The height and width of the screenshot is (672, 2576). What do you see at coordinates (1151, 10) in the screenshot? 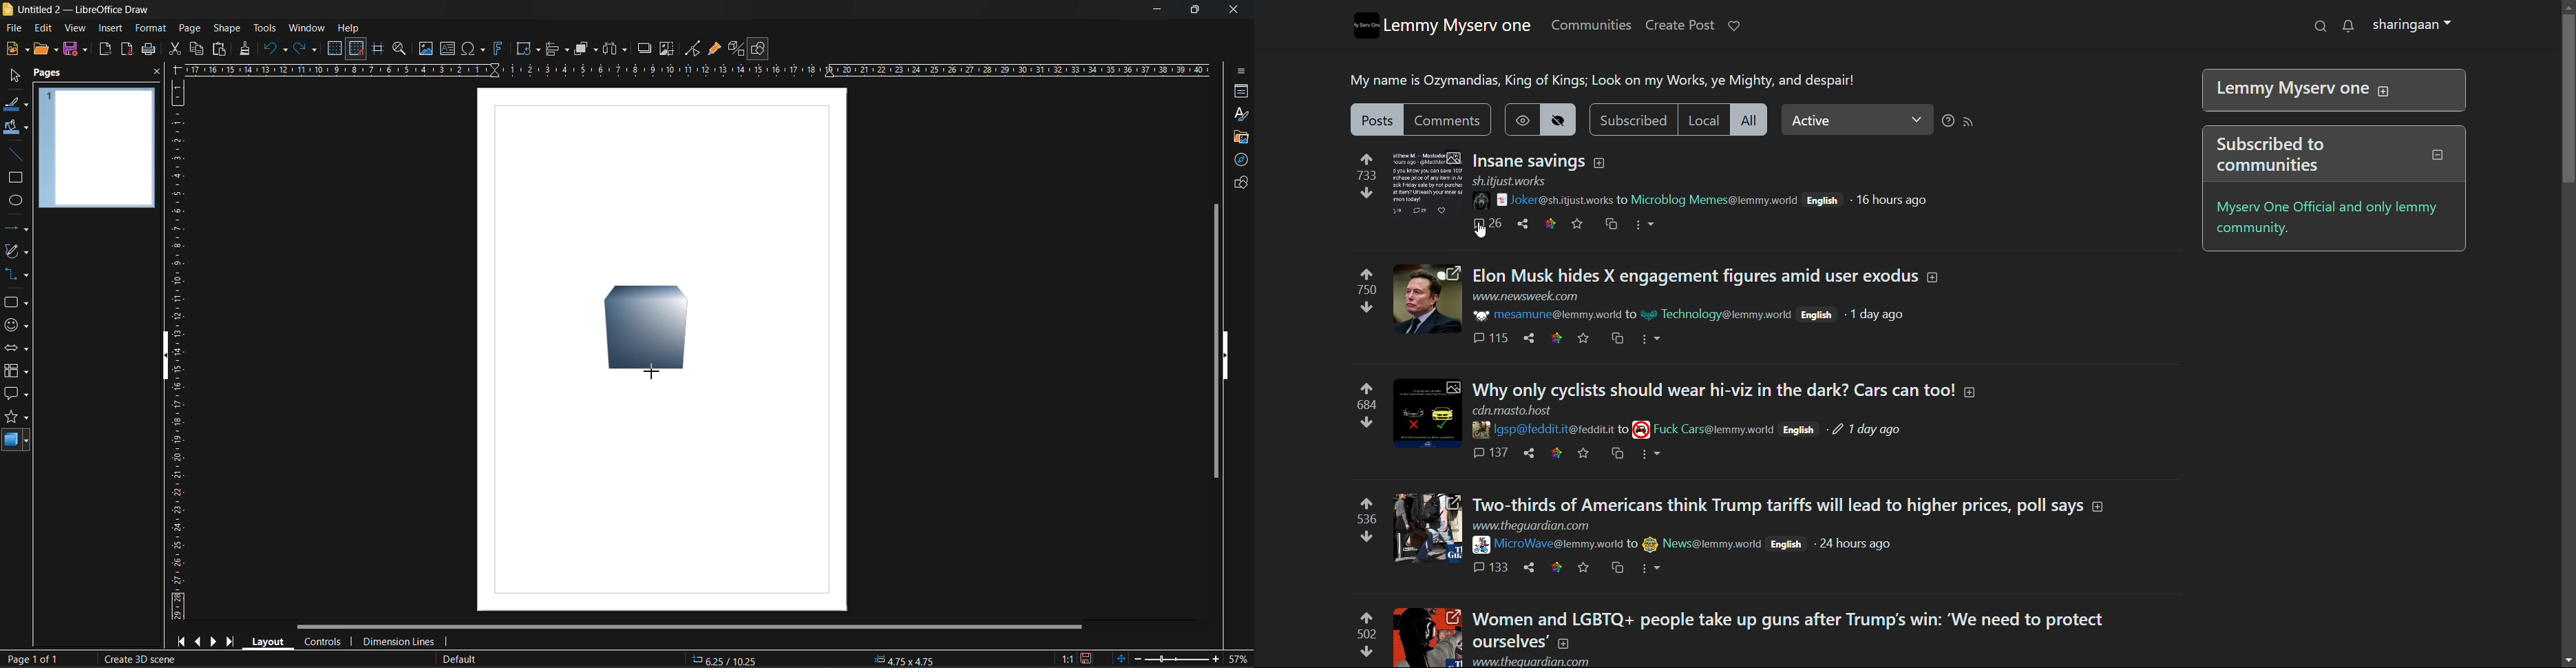
I see `minimize` at bounding box center [1151, 10].